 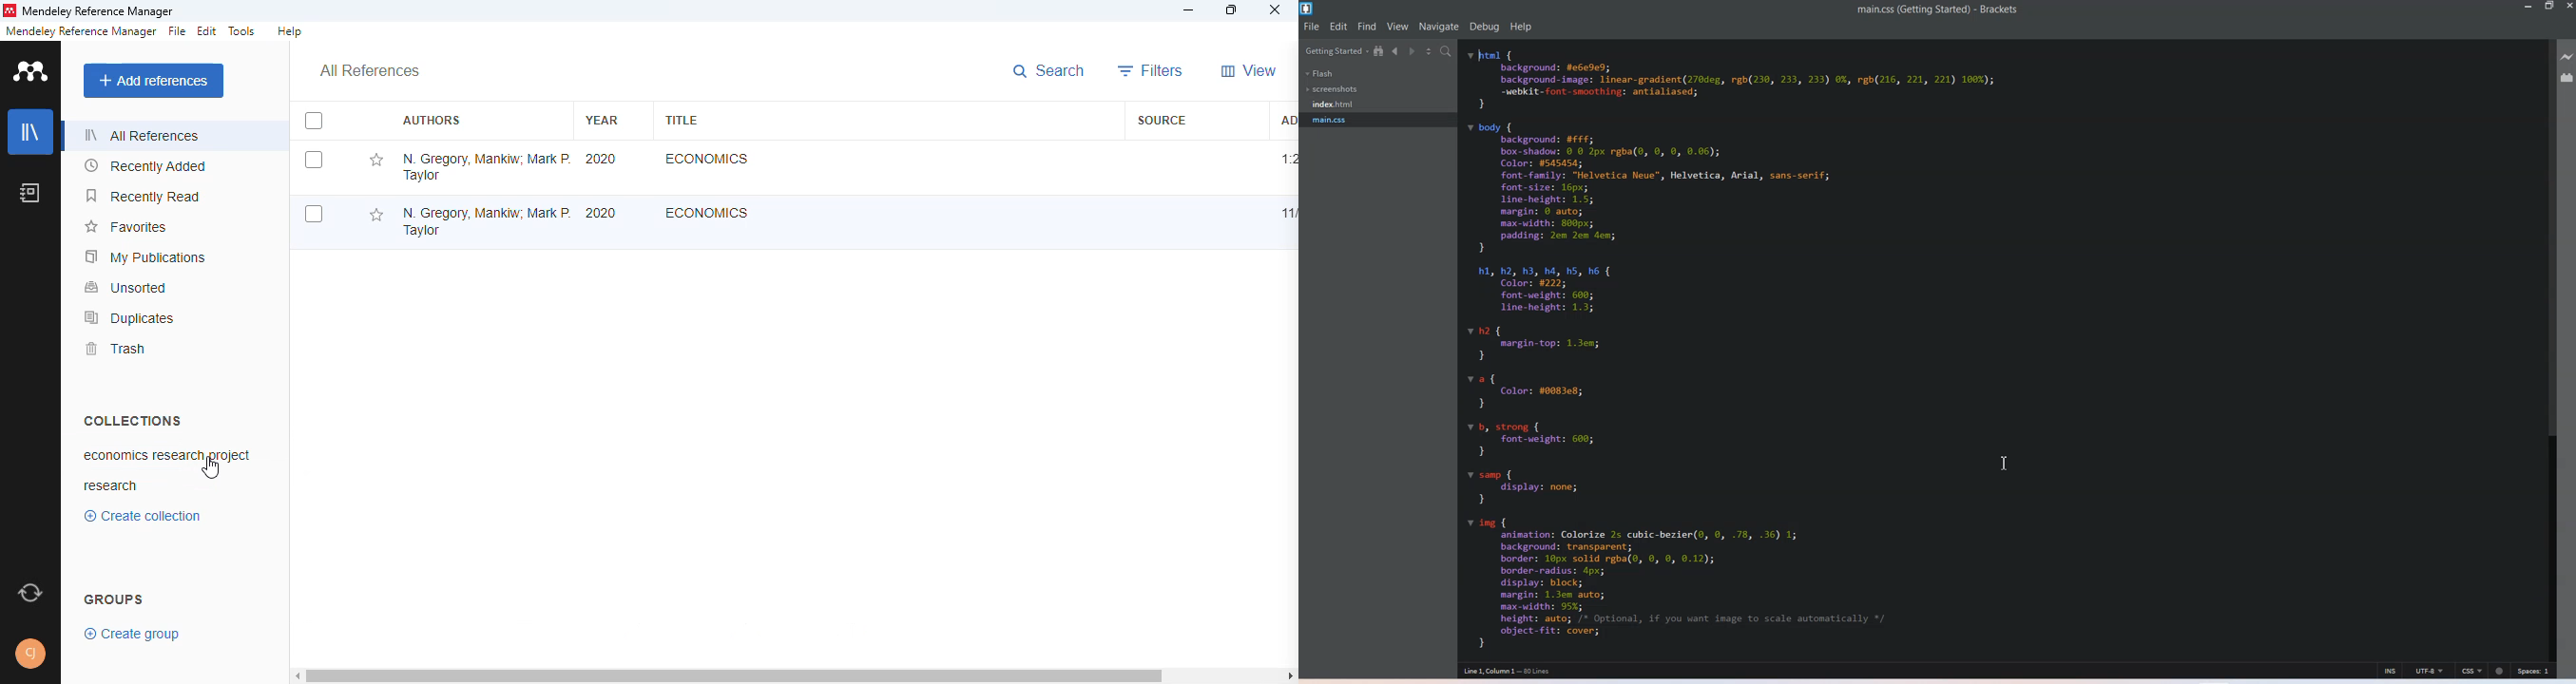 I want to click on 2020, so click(x=602, y=159).